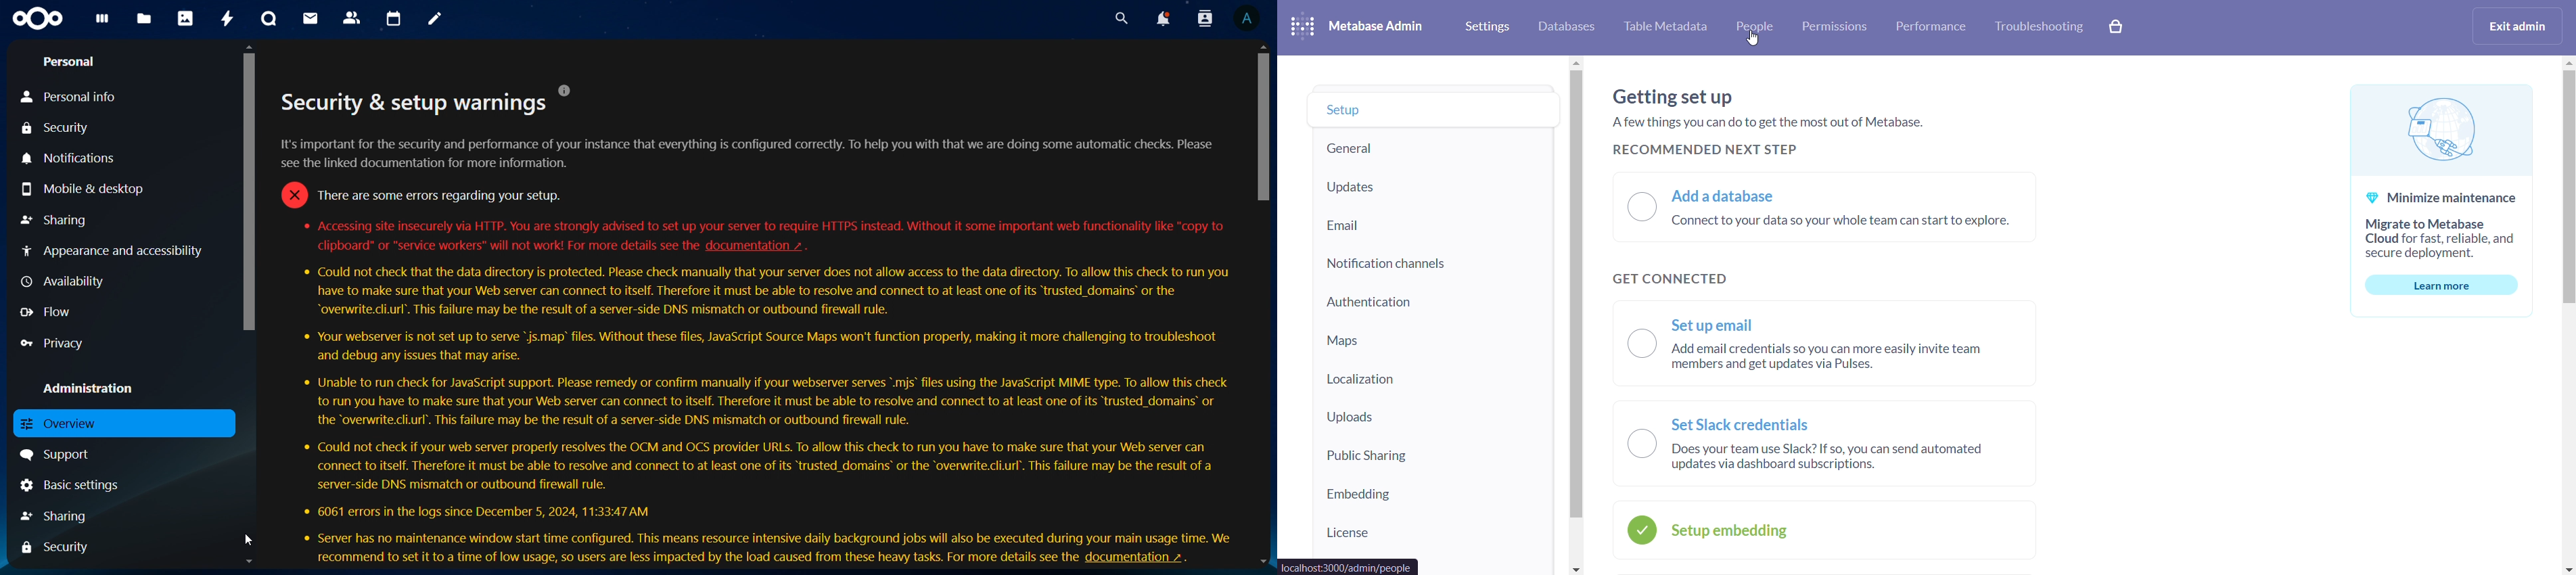 The width and height of the screenshot is (2576, 588). What do you see at coordinates (81, 188) in the screenshot?
I see `mobile & desktop` at bounding box center [81, 188].